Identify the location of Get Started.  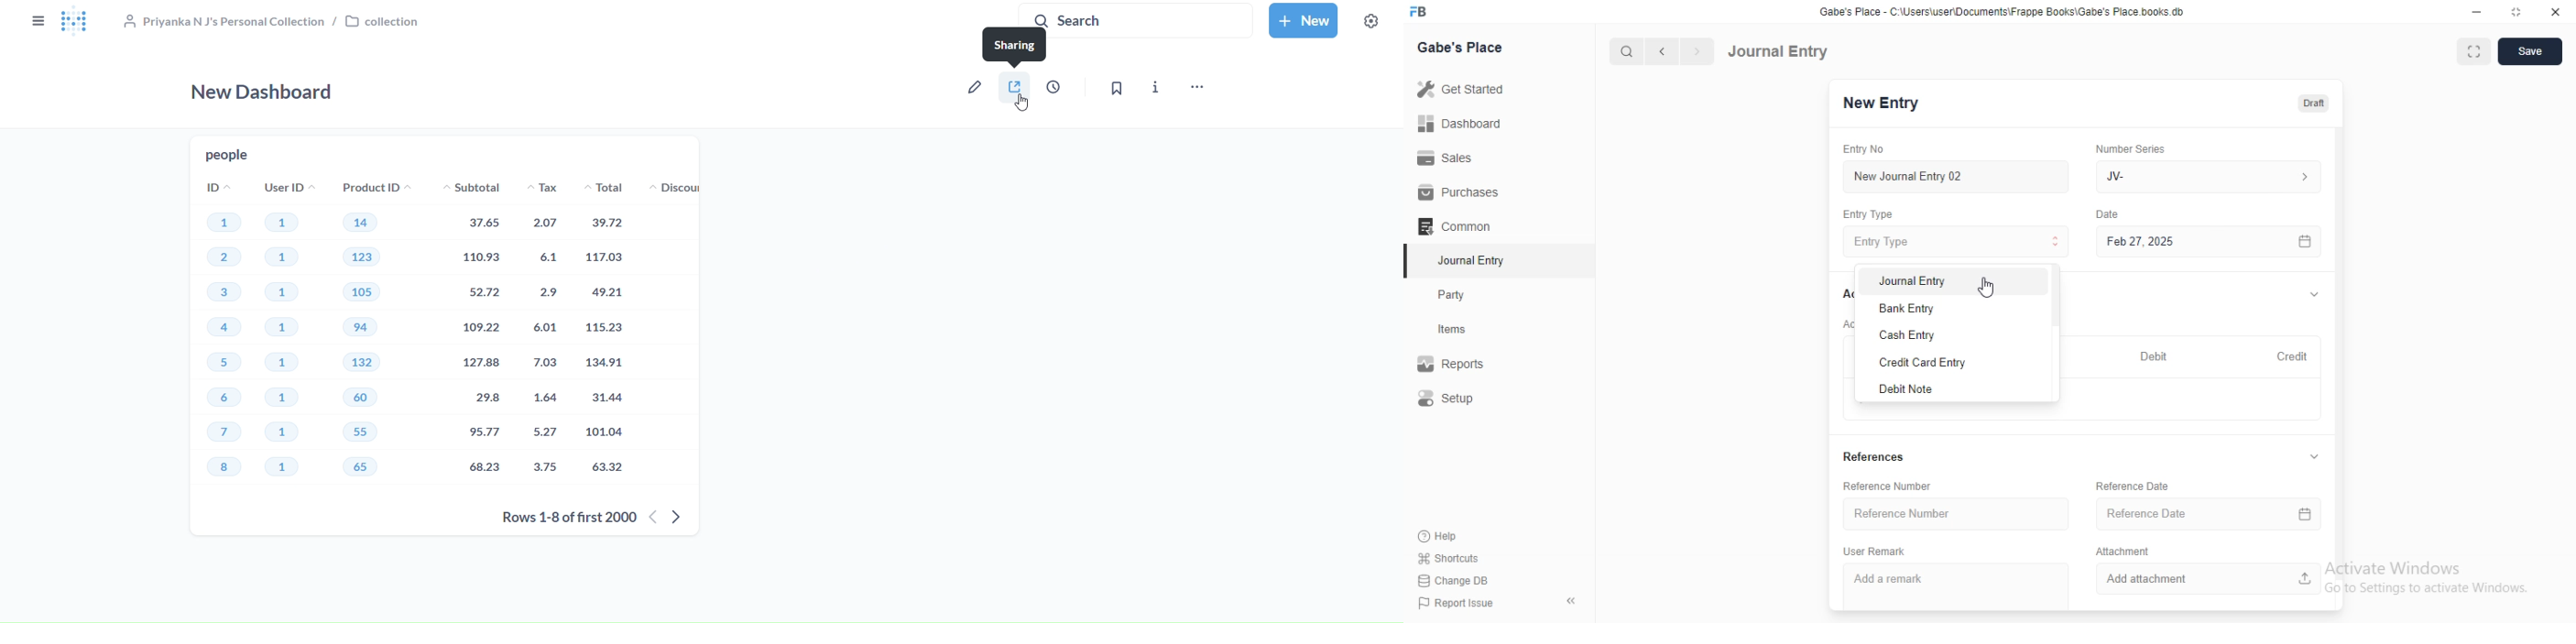
(1464, 89).